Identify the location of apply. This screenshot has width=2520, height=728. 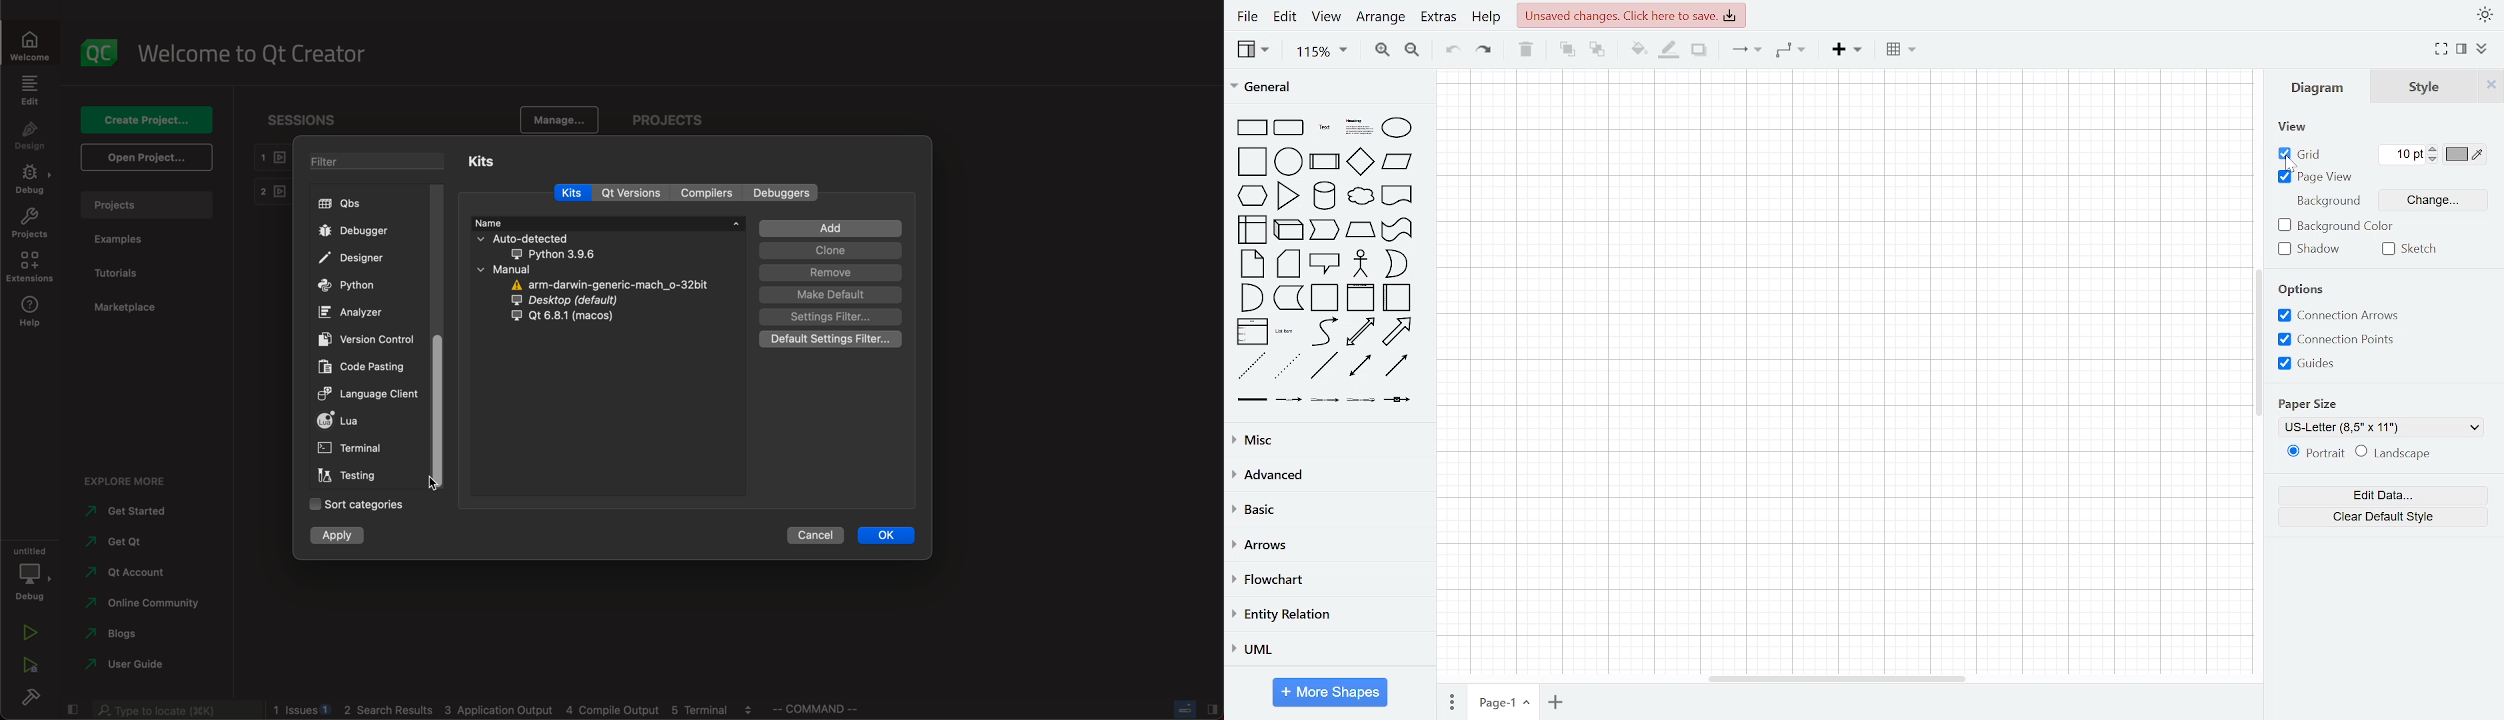
(342, 535).